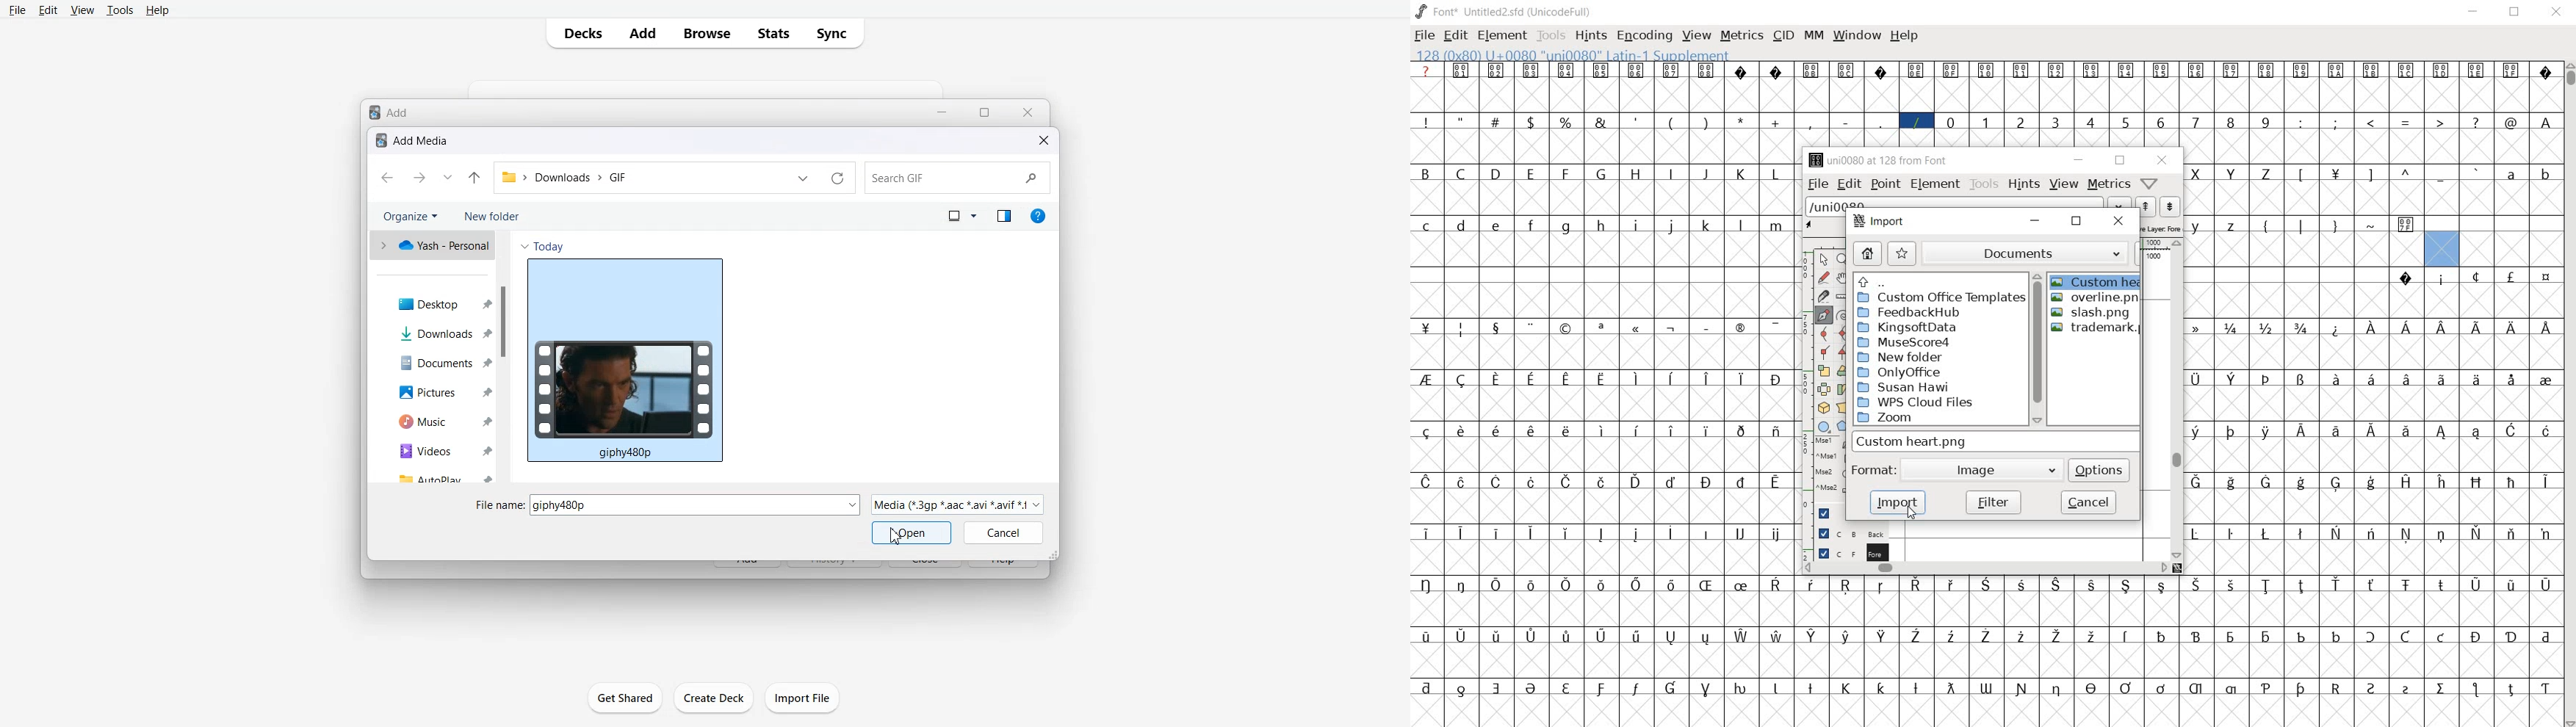 The width and height of the screenshot is (2576, 728). I want to click on background layer, so click(1845, 533).